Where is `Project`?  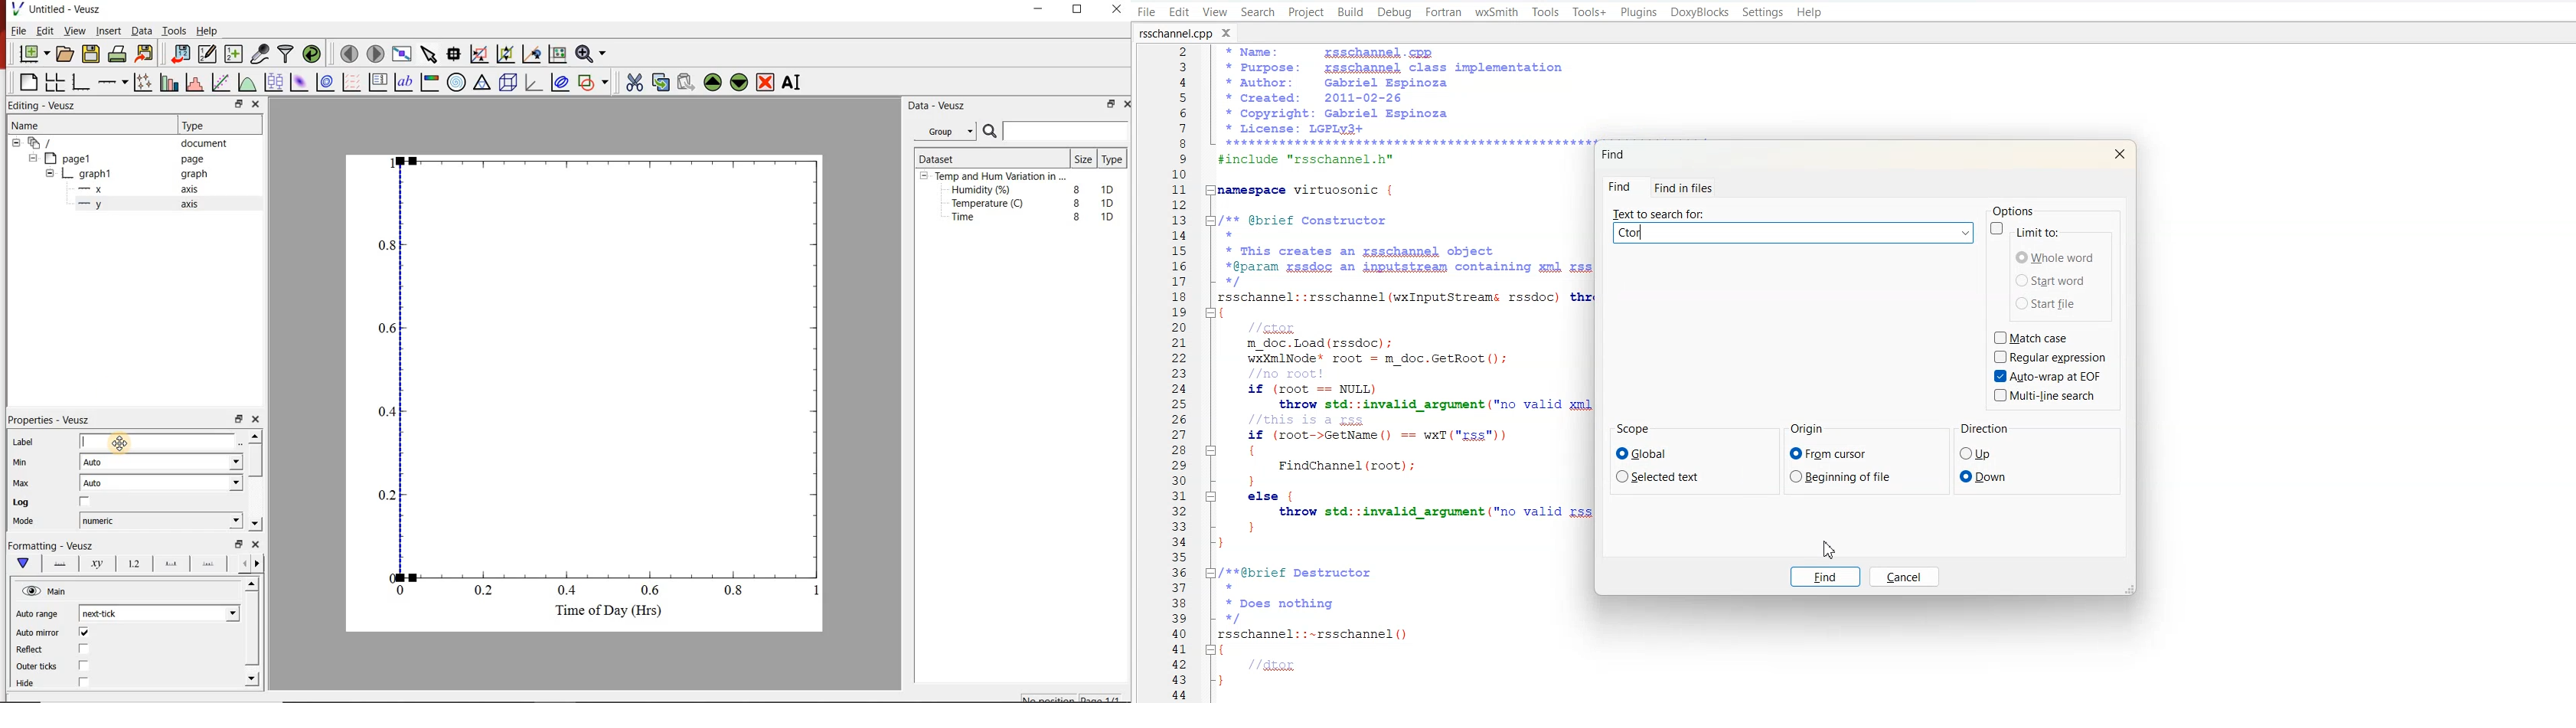 Project is located at coordinates (1305, 12).